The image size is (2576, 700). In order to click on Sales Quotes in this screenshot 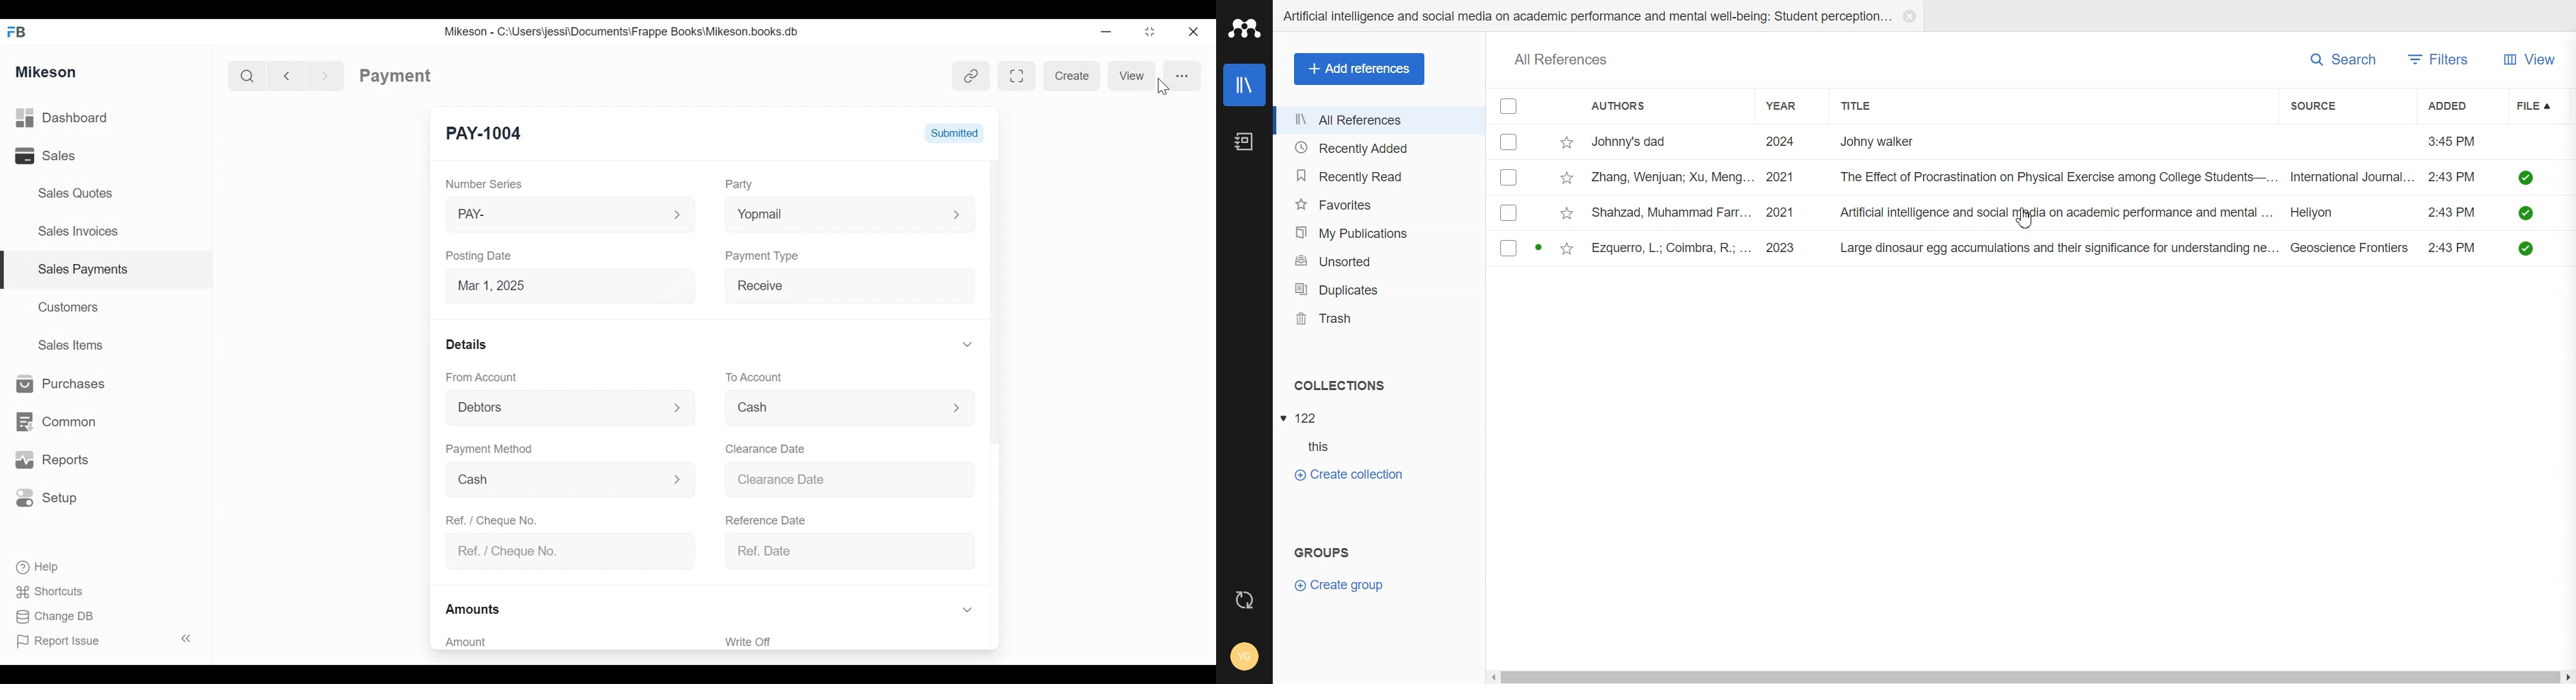, I will do `click(70, 193)`.